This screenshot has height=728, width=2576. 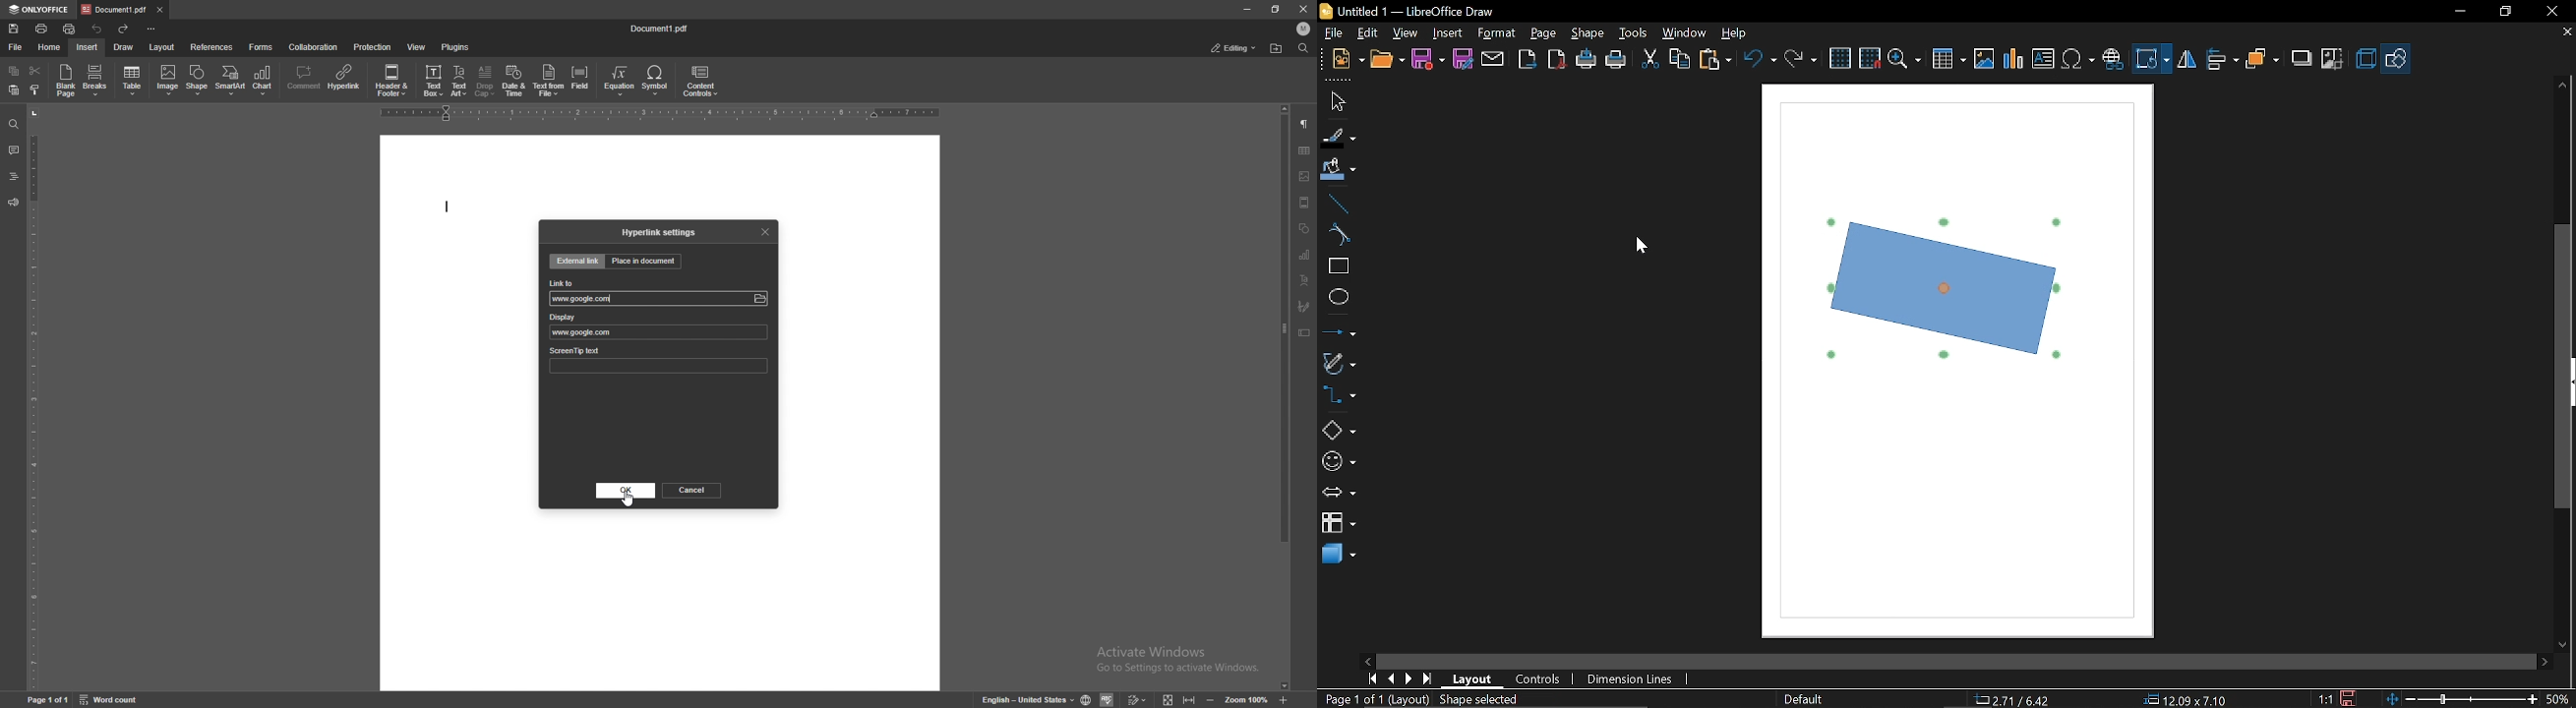 What do you see at coordinates (1337, 204) in the screenshot?
I see `Line` at bounding box center [1337, 204].